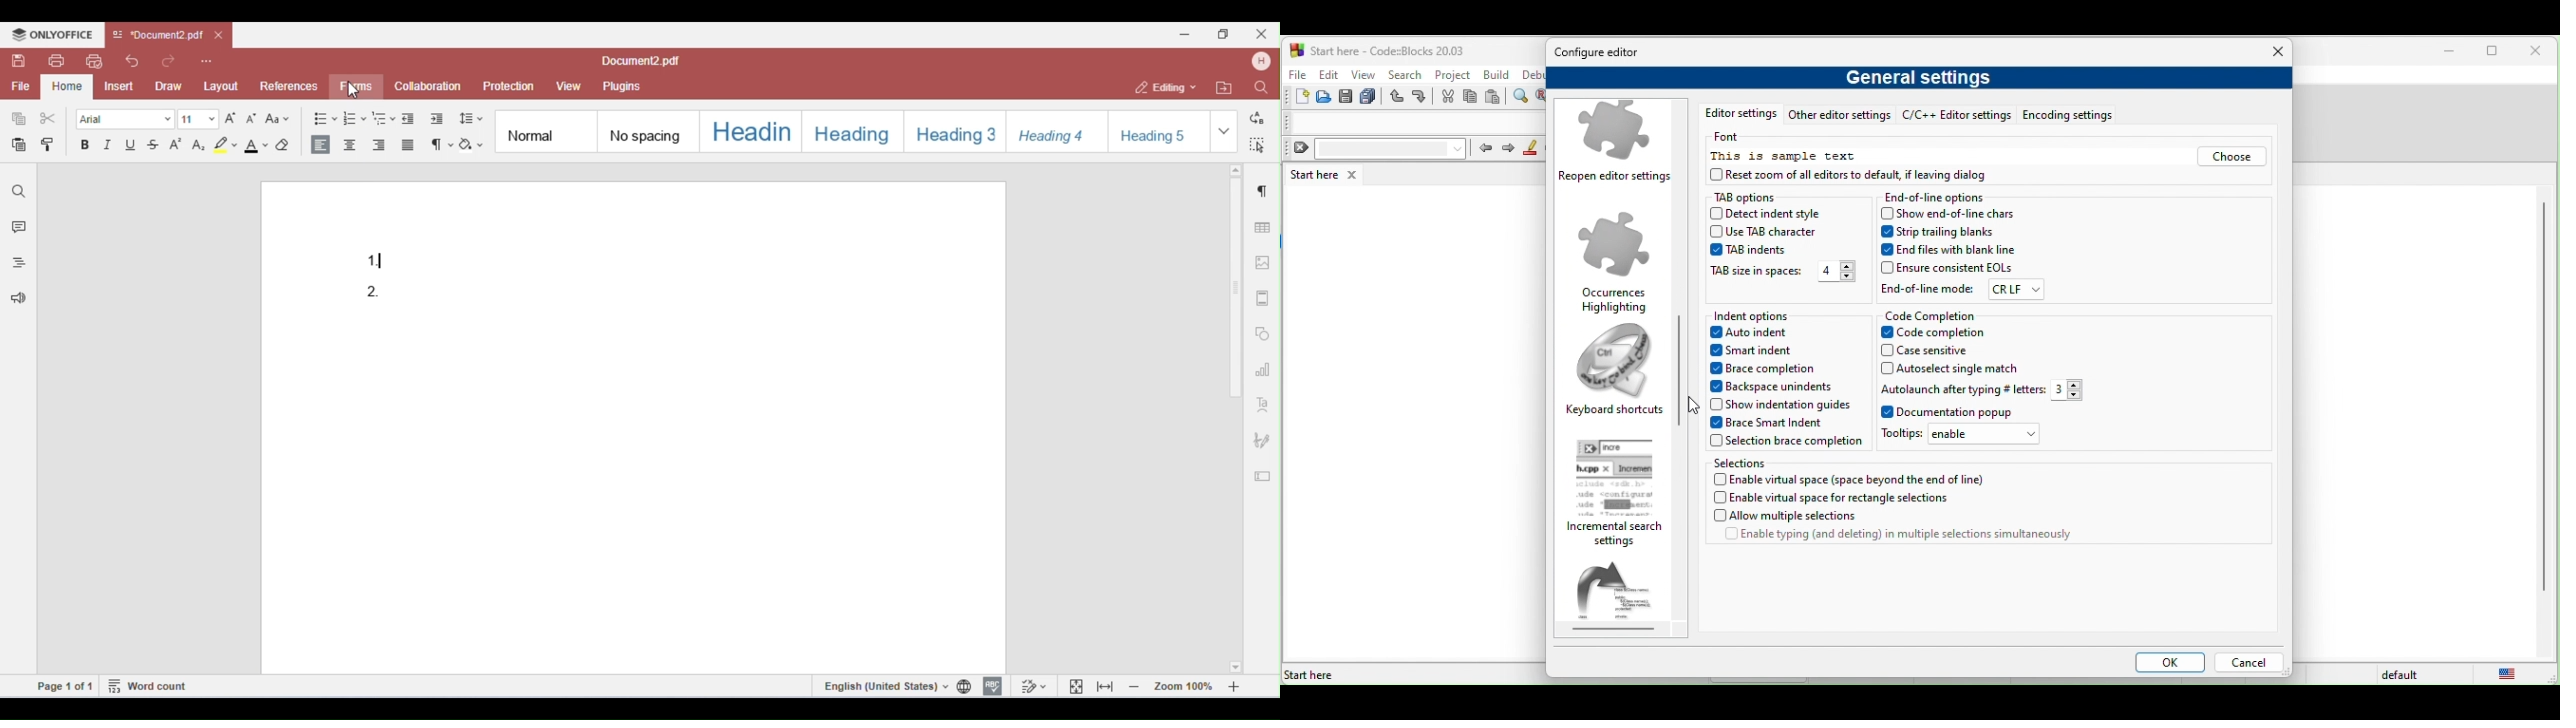 This screenshot has height=728, width=2576. Describe the element at coordinates (1947, 268) in the screenshot. I see `ensure consistent eols` at that location.